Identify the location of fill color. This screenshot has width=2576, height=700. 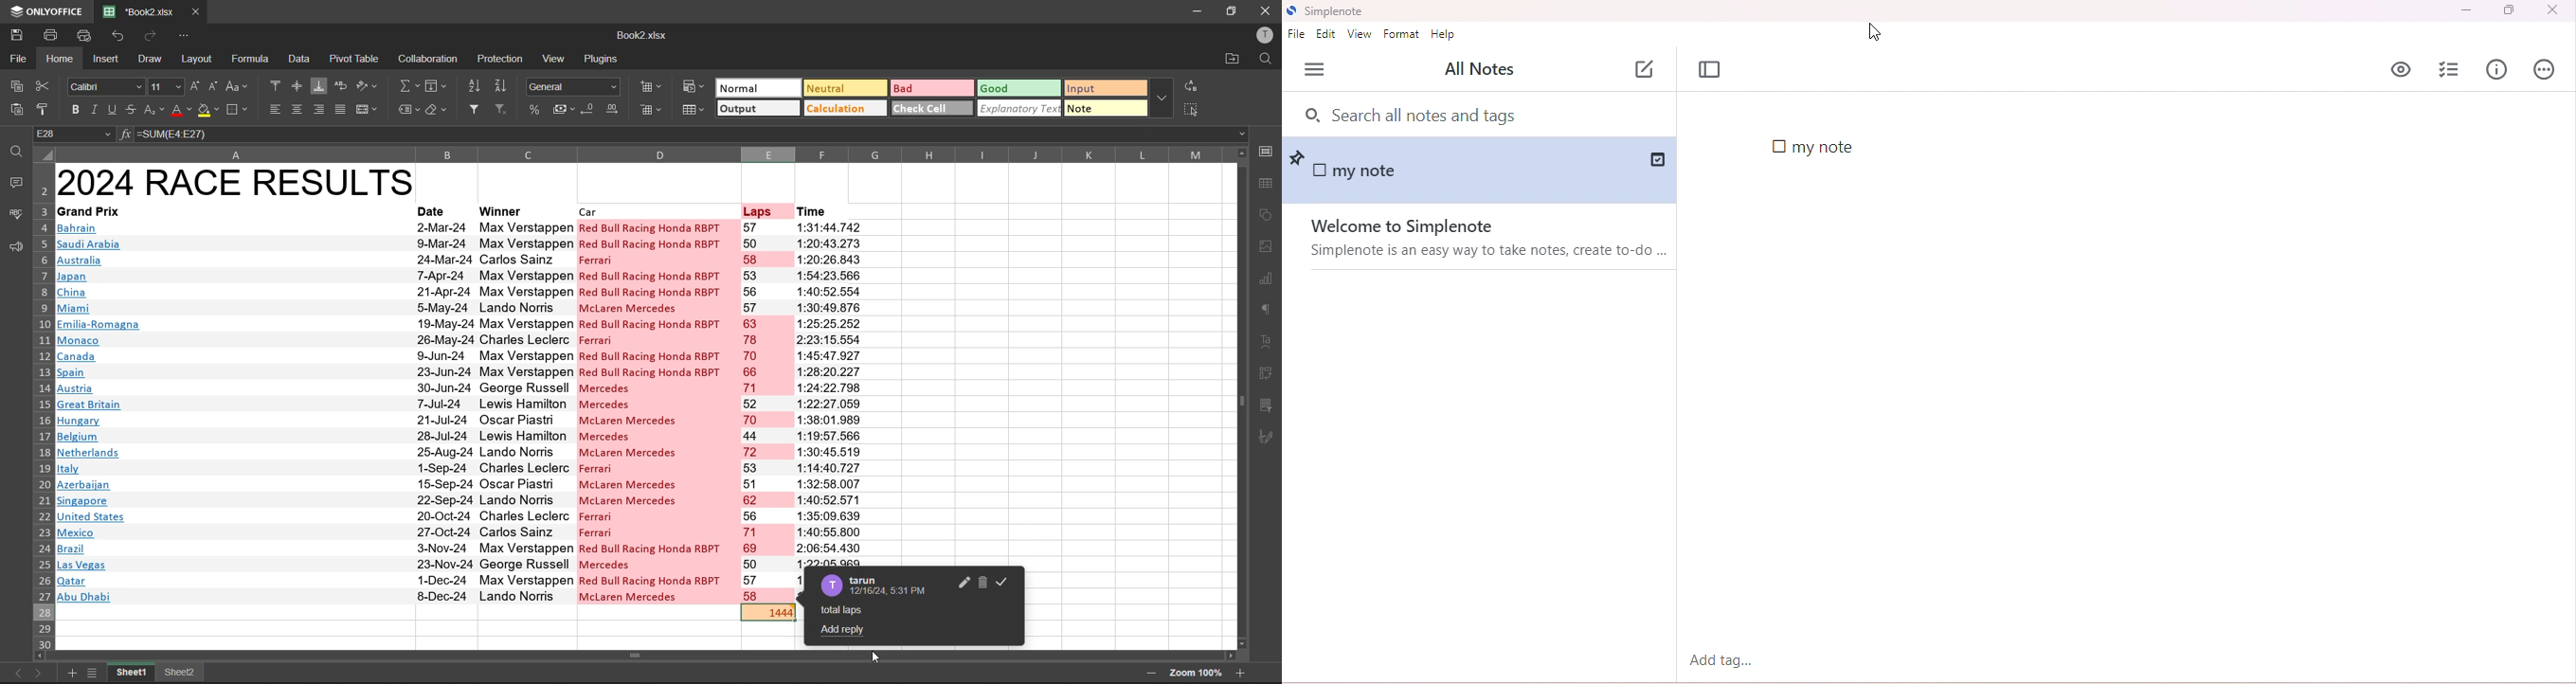
(207, 110).